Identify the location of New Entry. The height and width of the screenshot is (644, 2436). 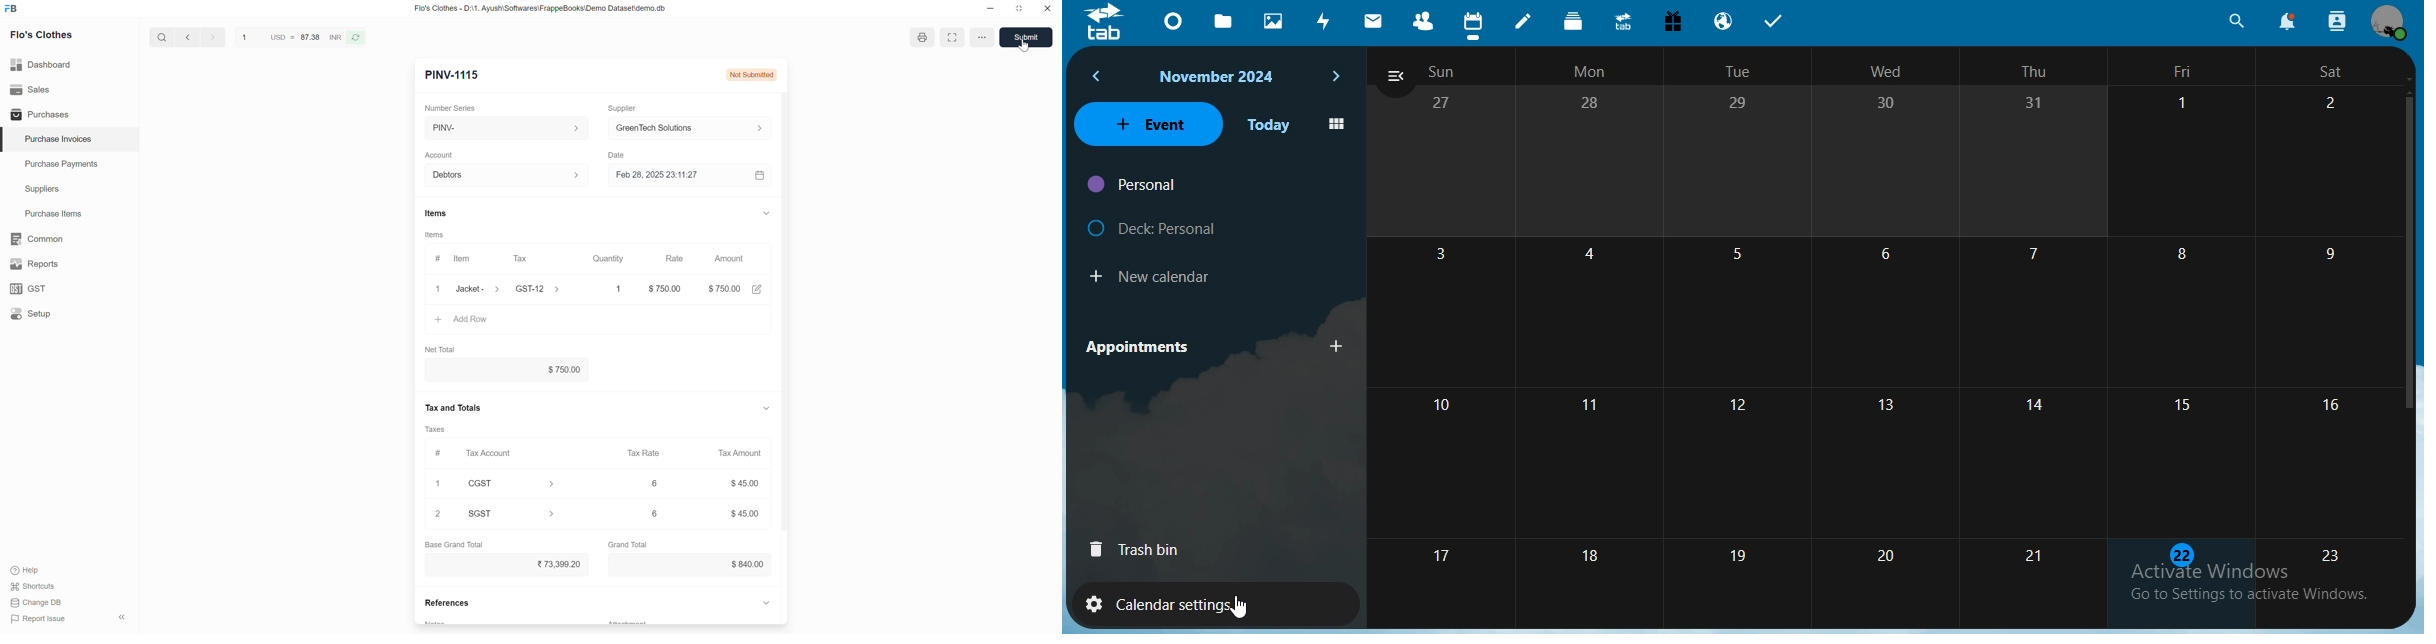
(453, 76).